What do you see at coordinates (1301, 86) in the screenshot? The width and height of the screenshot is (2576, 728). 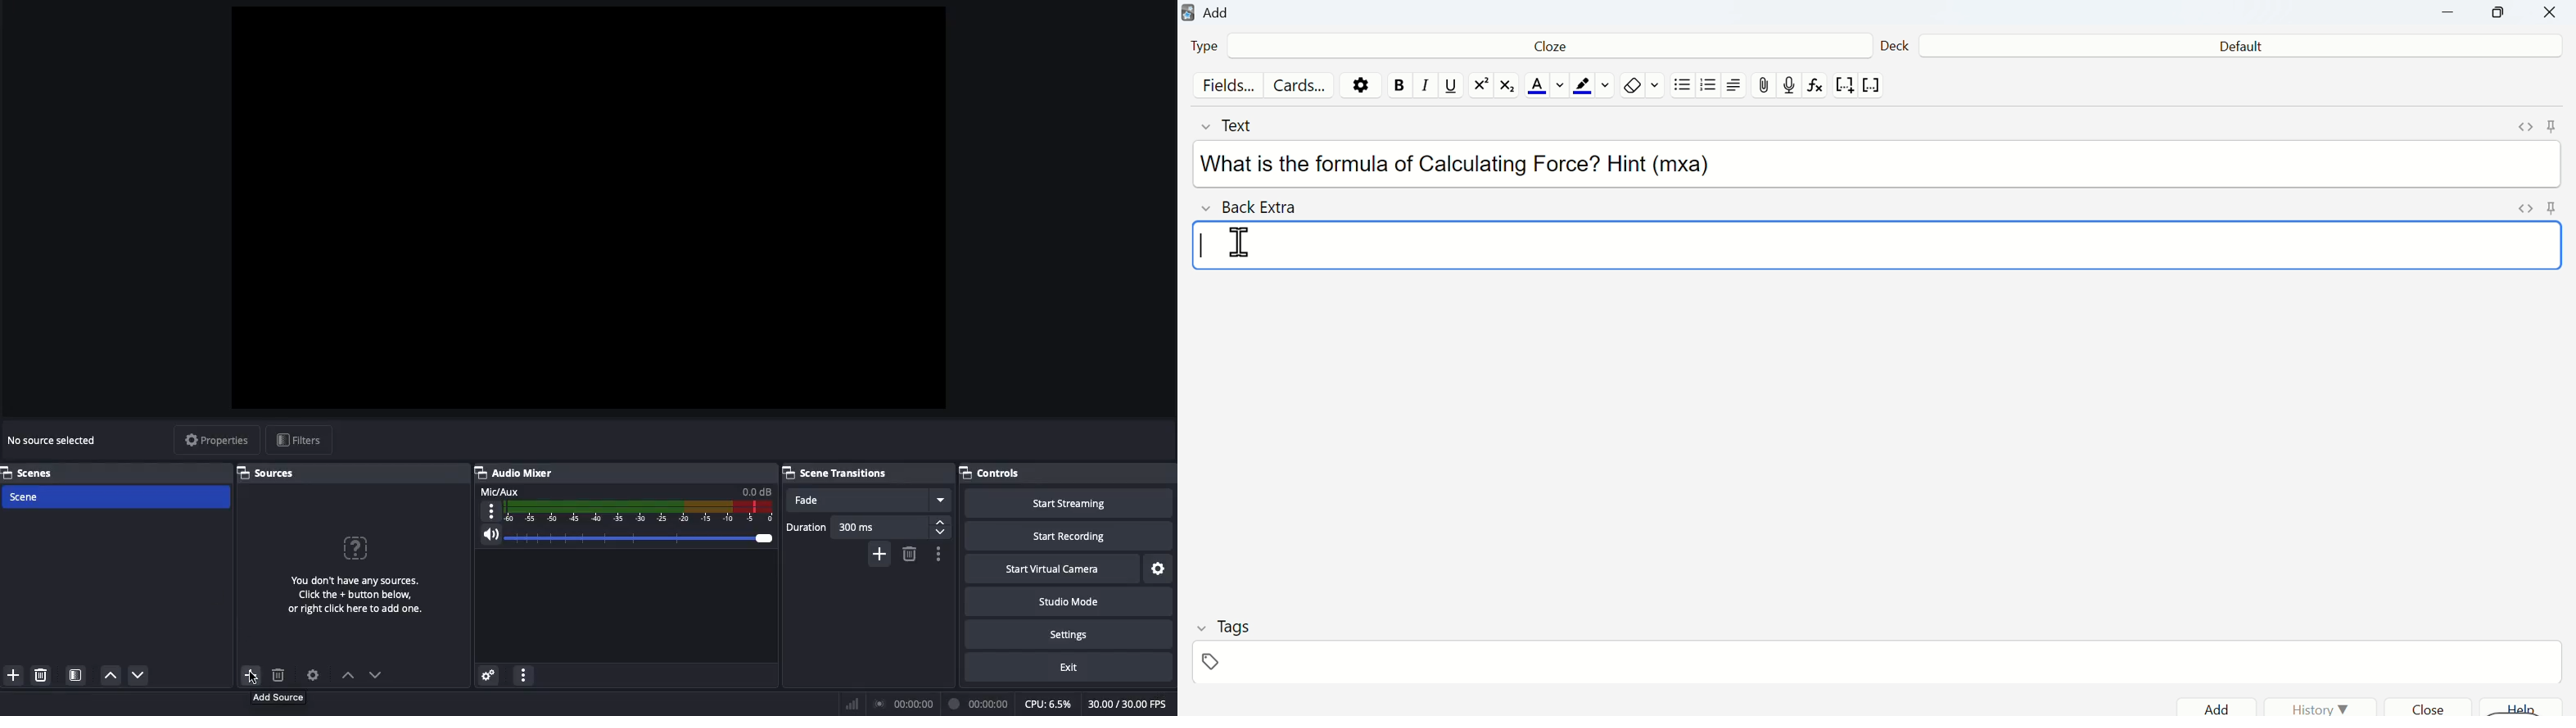 I see `Cards` at bounding box center [1301, 86].